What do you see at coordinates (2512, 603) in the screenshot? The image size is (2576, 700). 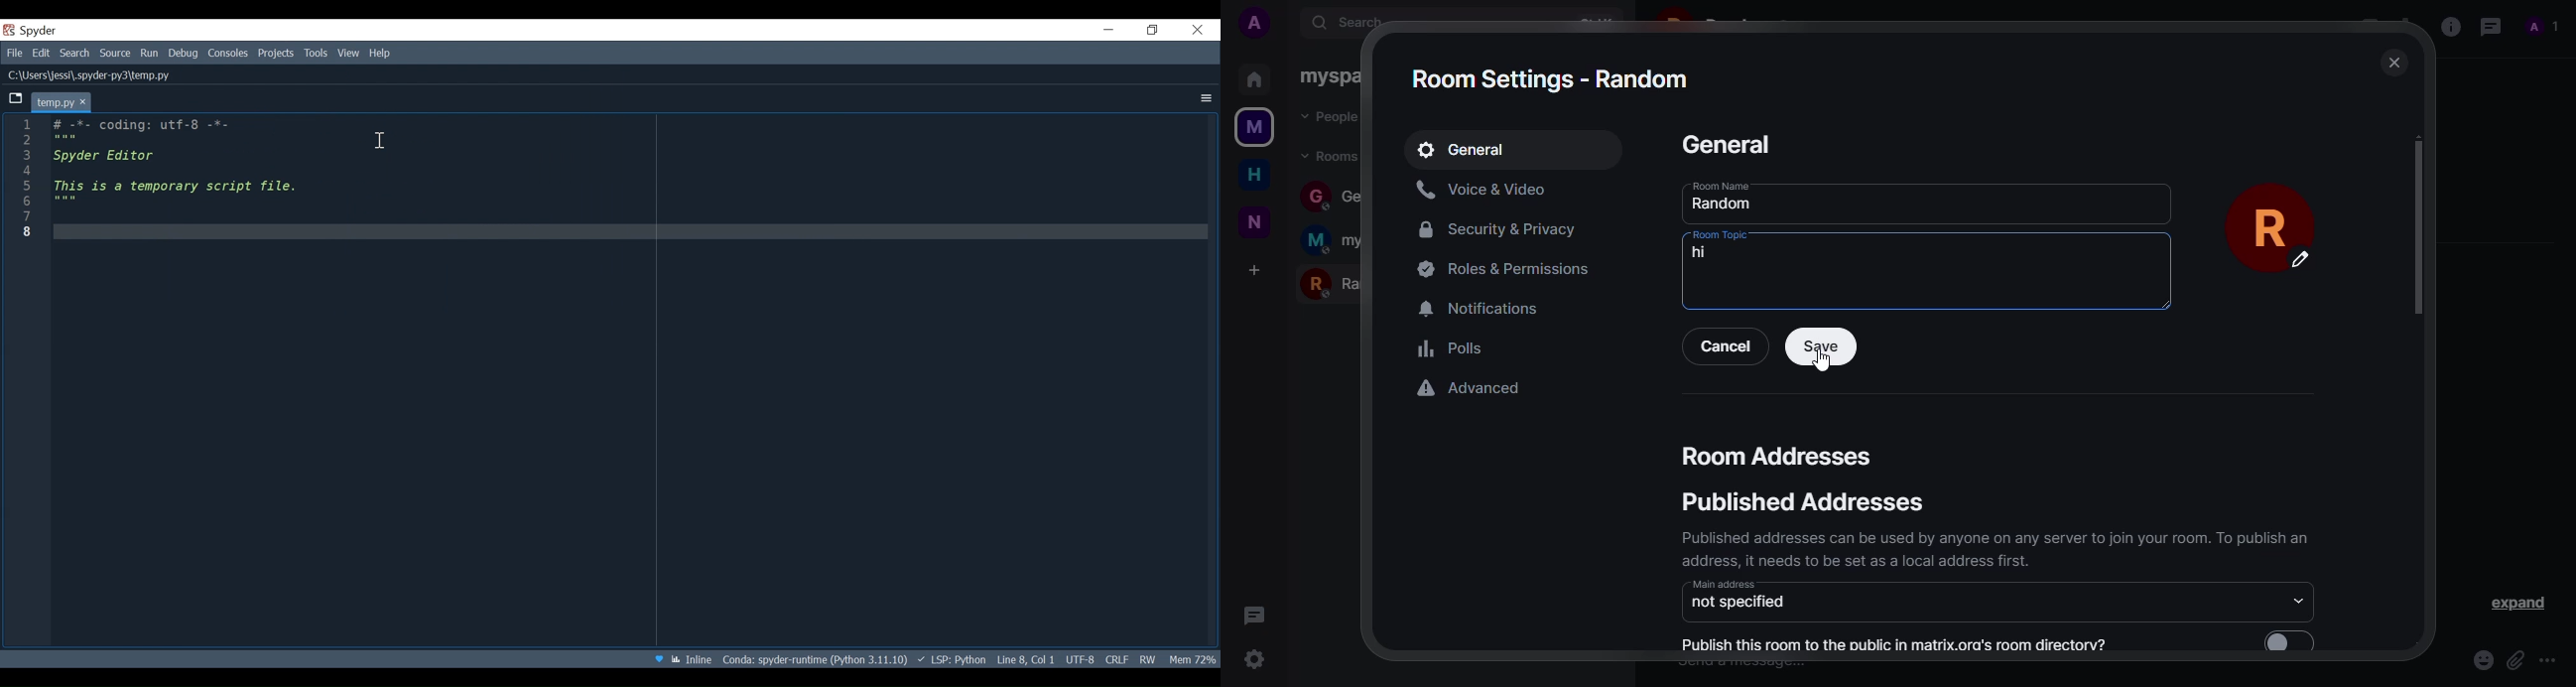 I see `expand` at bounding box center [2512, 603].